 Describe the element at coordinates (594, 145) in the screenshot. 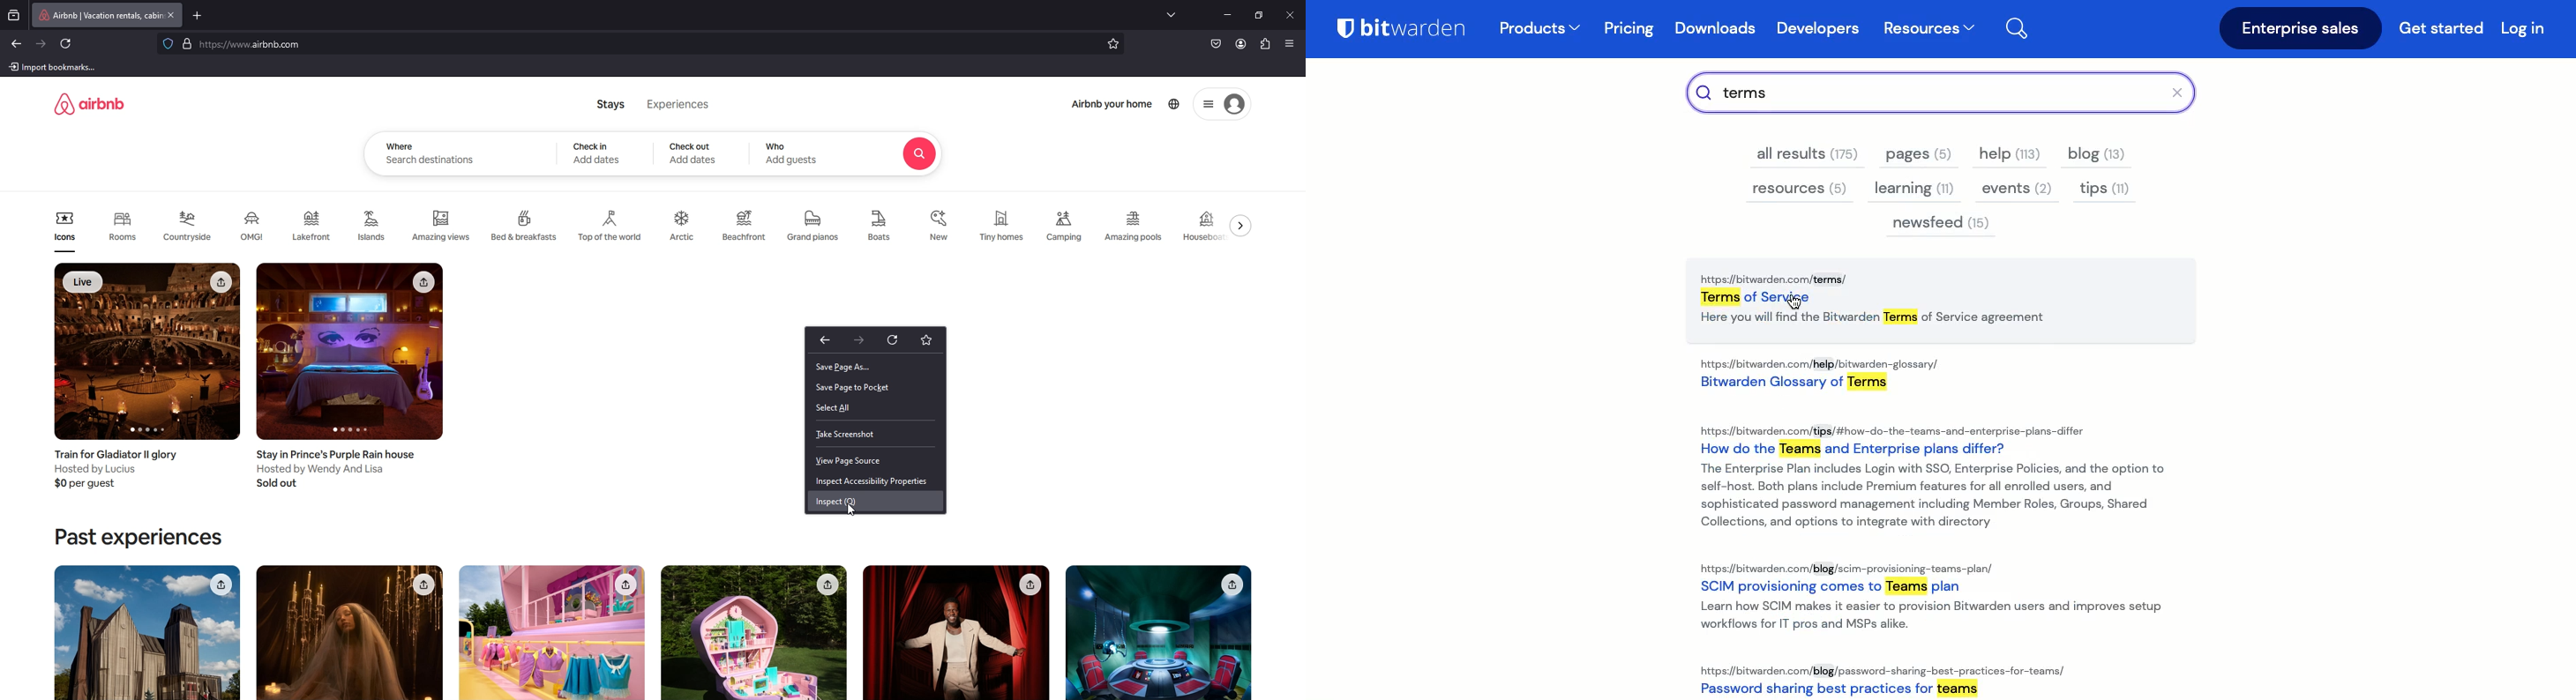

I see `check in` at that location.